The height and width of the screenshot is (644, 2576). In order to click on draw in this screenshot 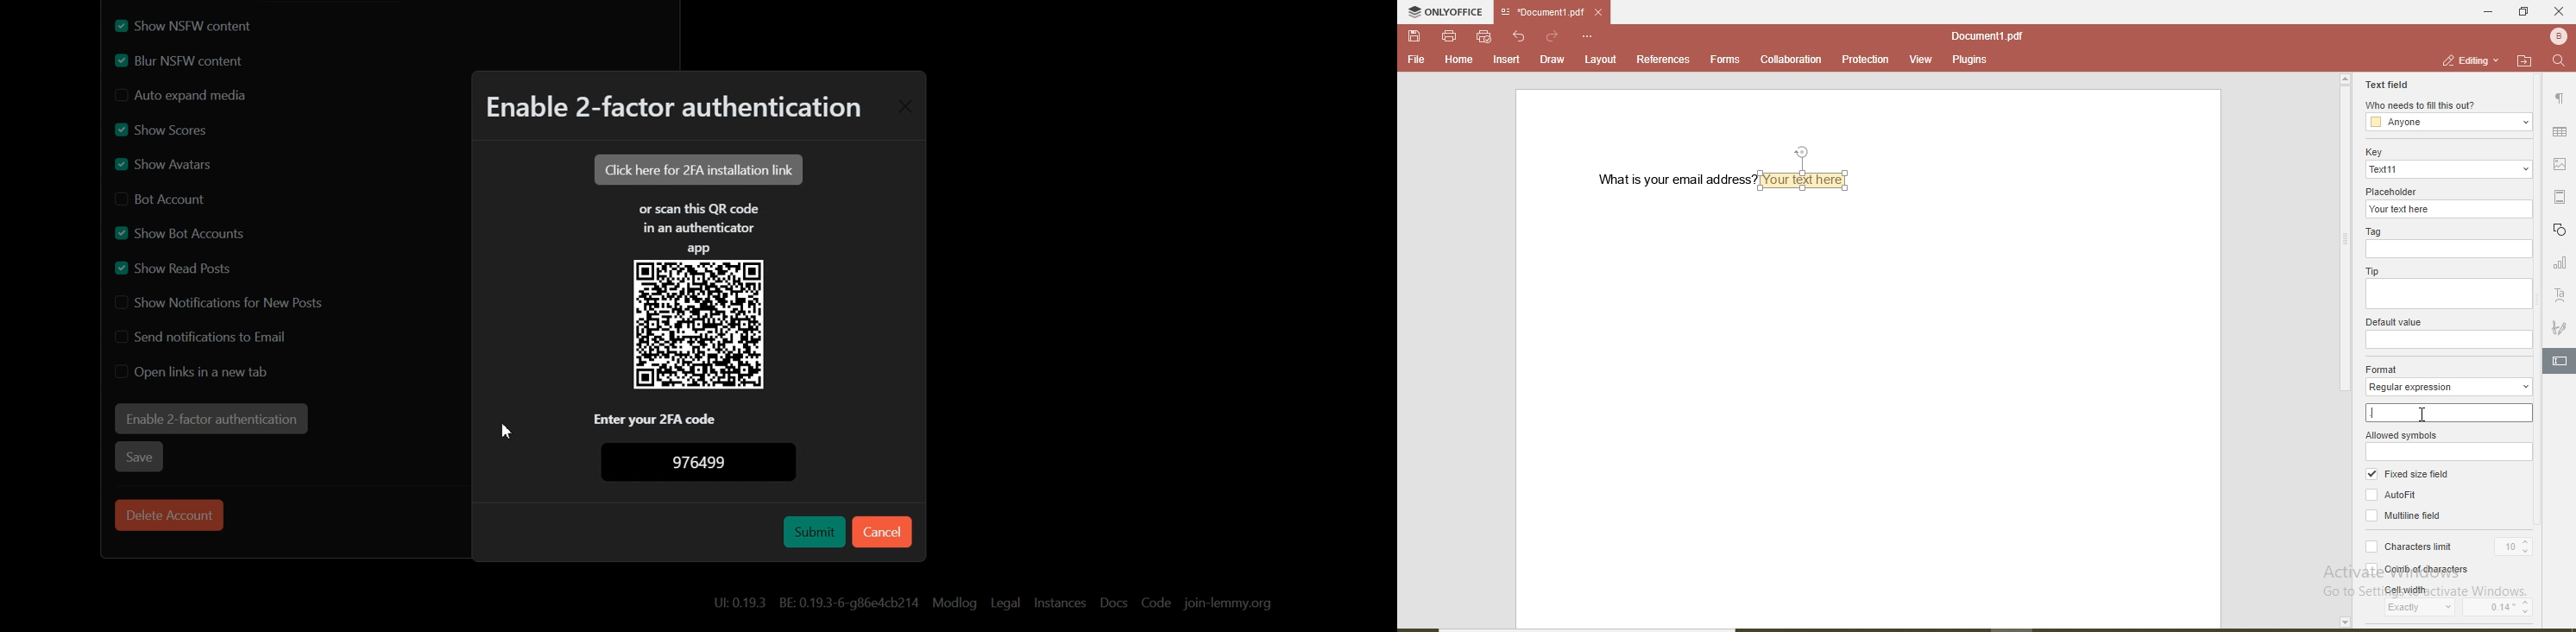, I will do `click(1551, 59)`.